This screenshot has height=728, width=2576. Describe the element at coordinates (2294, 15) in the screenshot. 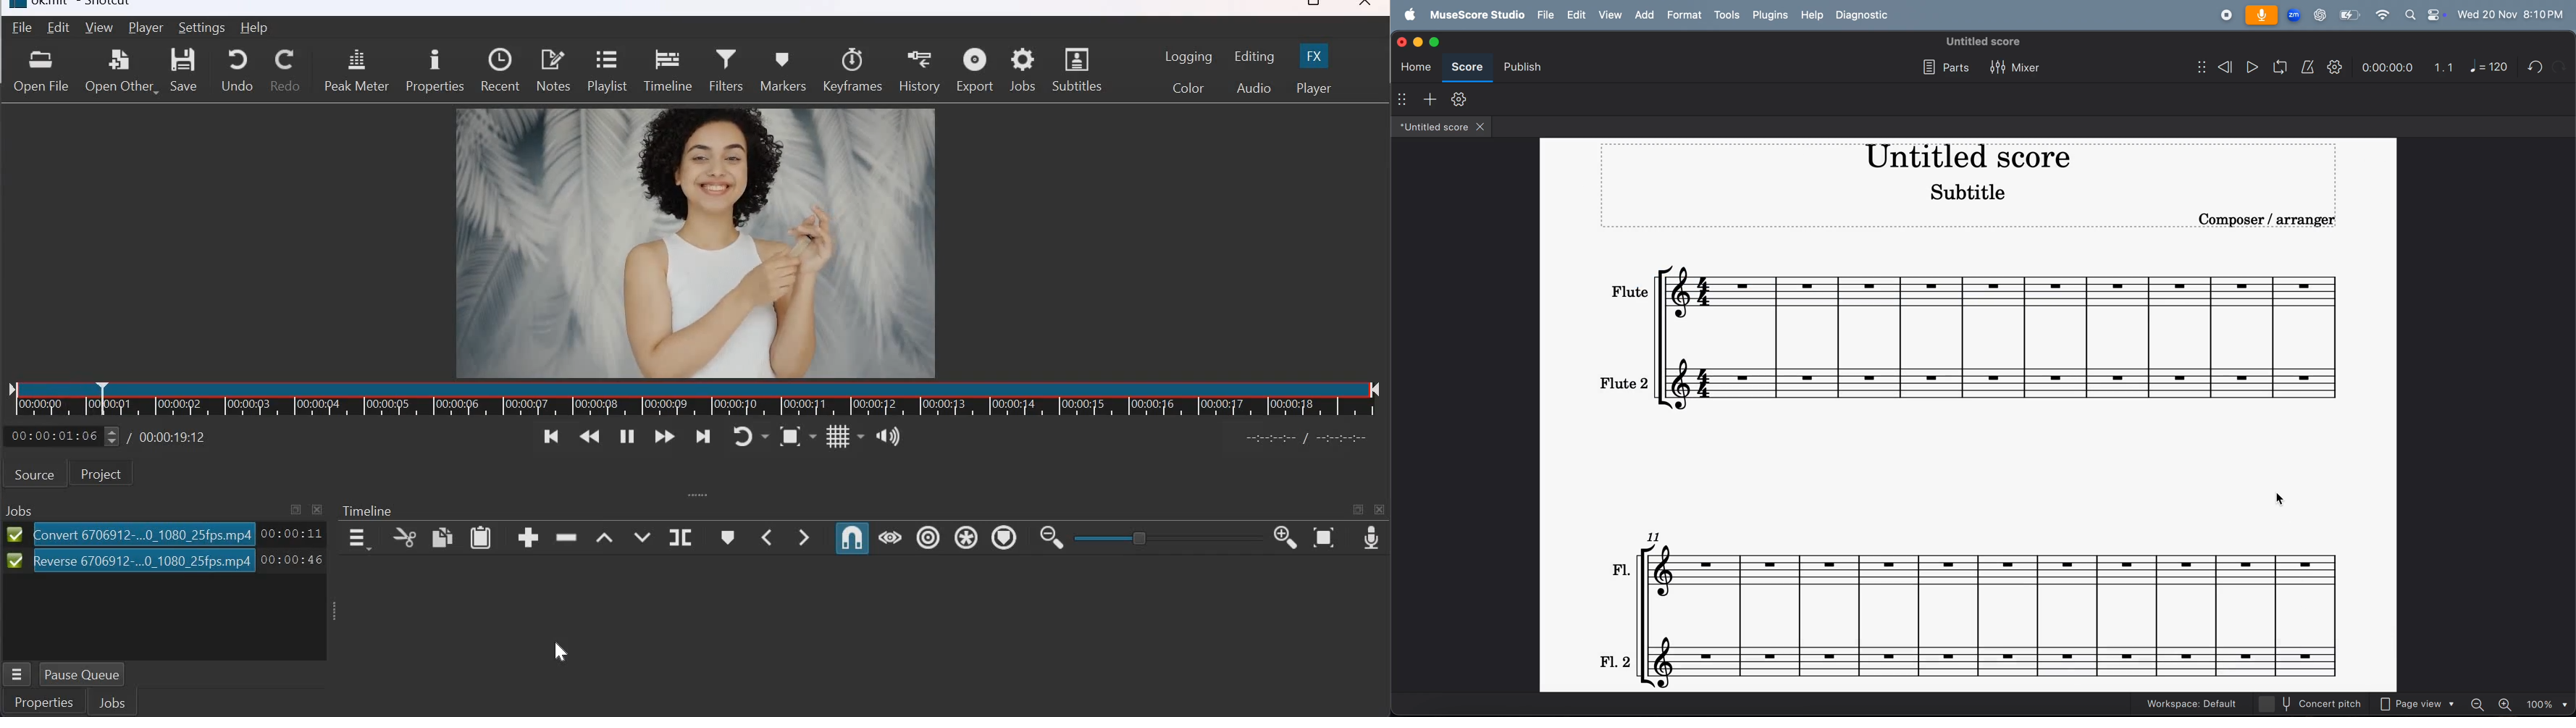

I see `zoom` at that location.